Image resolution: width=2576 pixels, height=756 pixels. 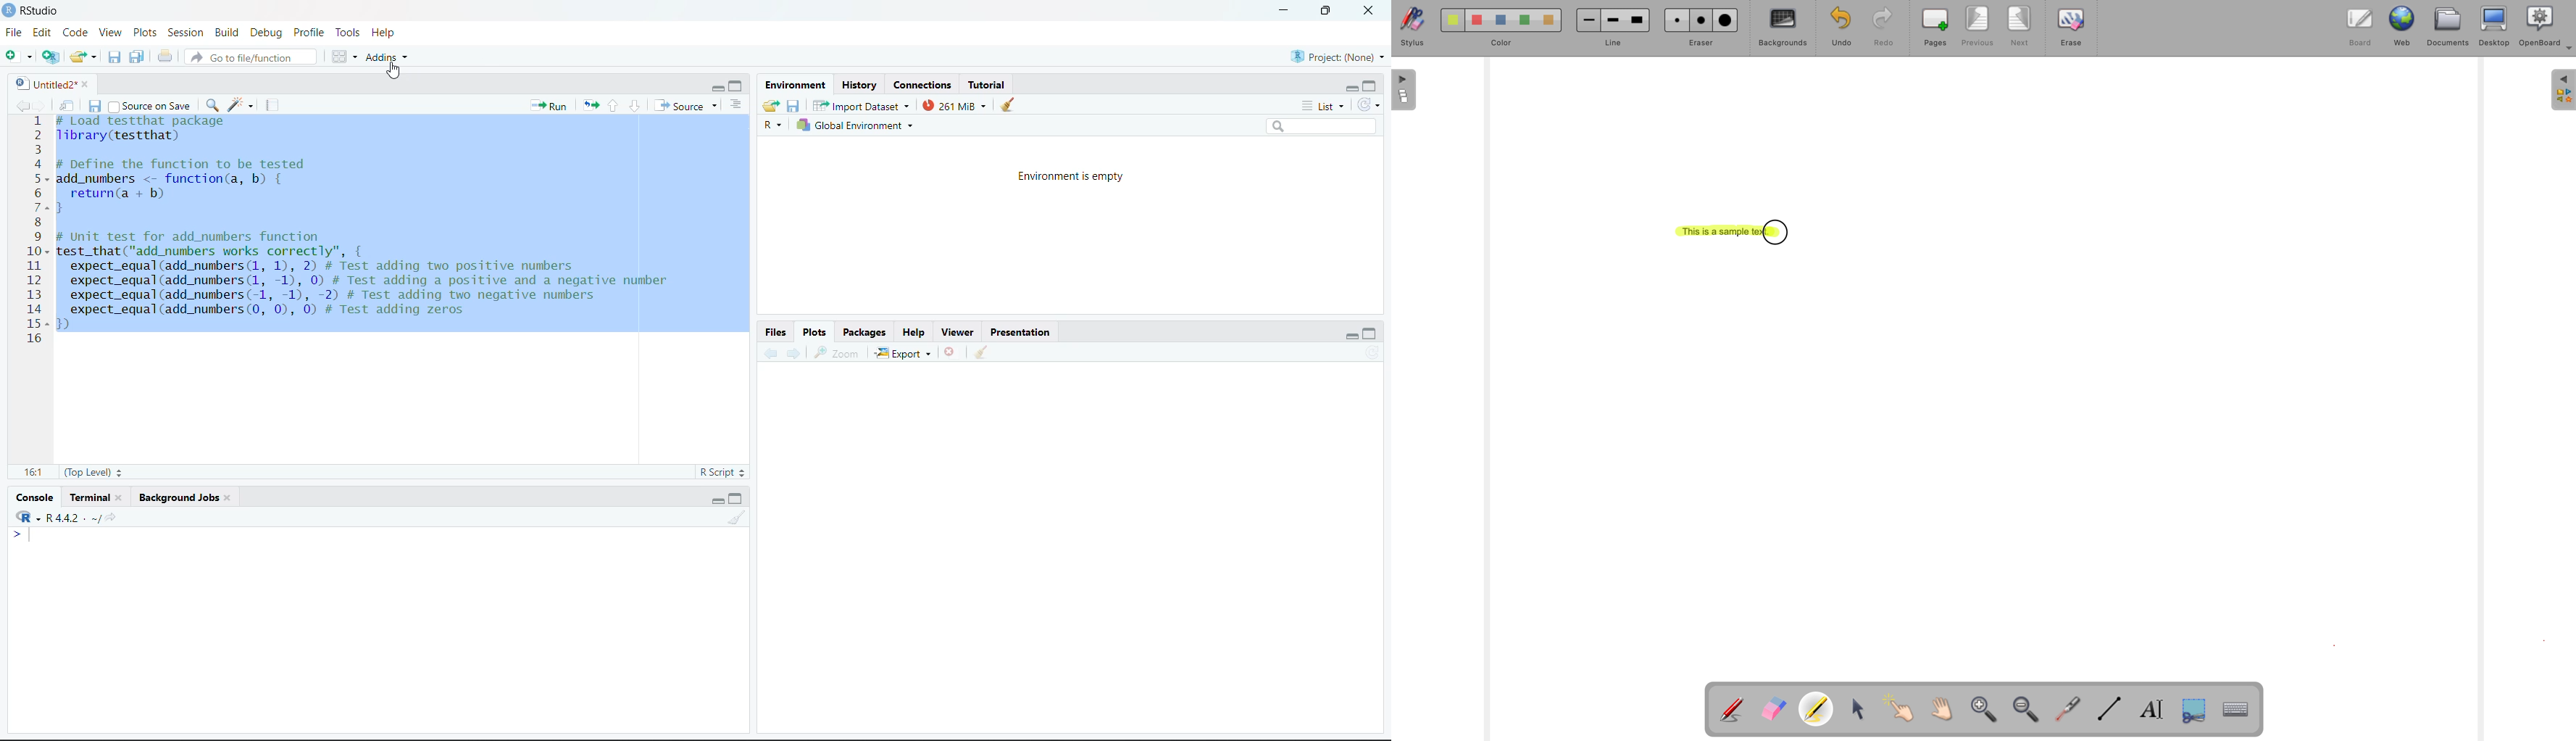 I want to click on Packages, so click(x=864, y=334).